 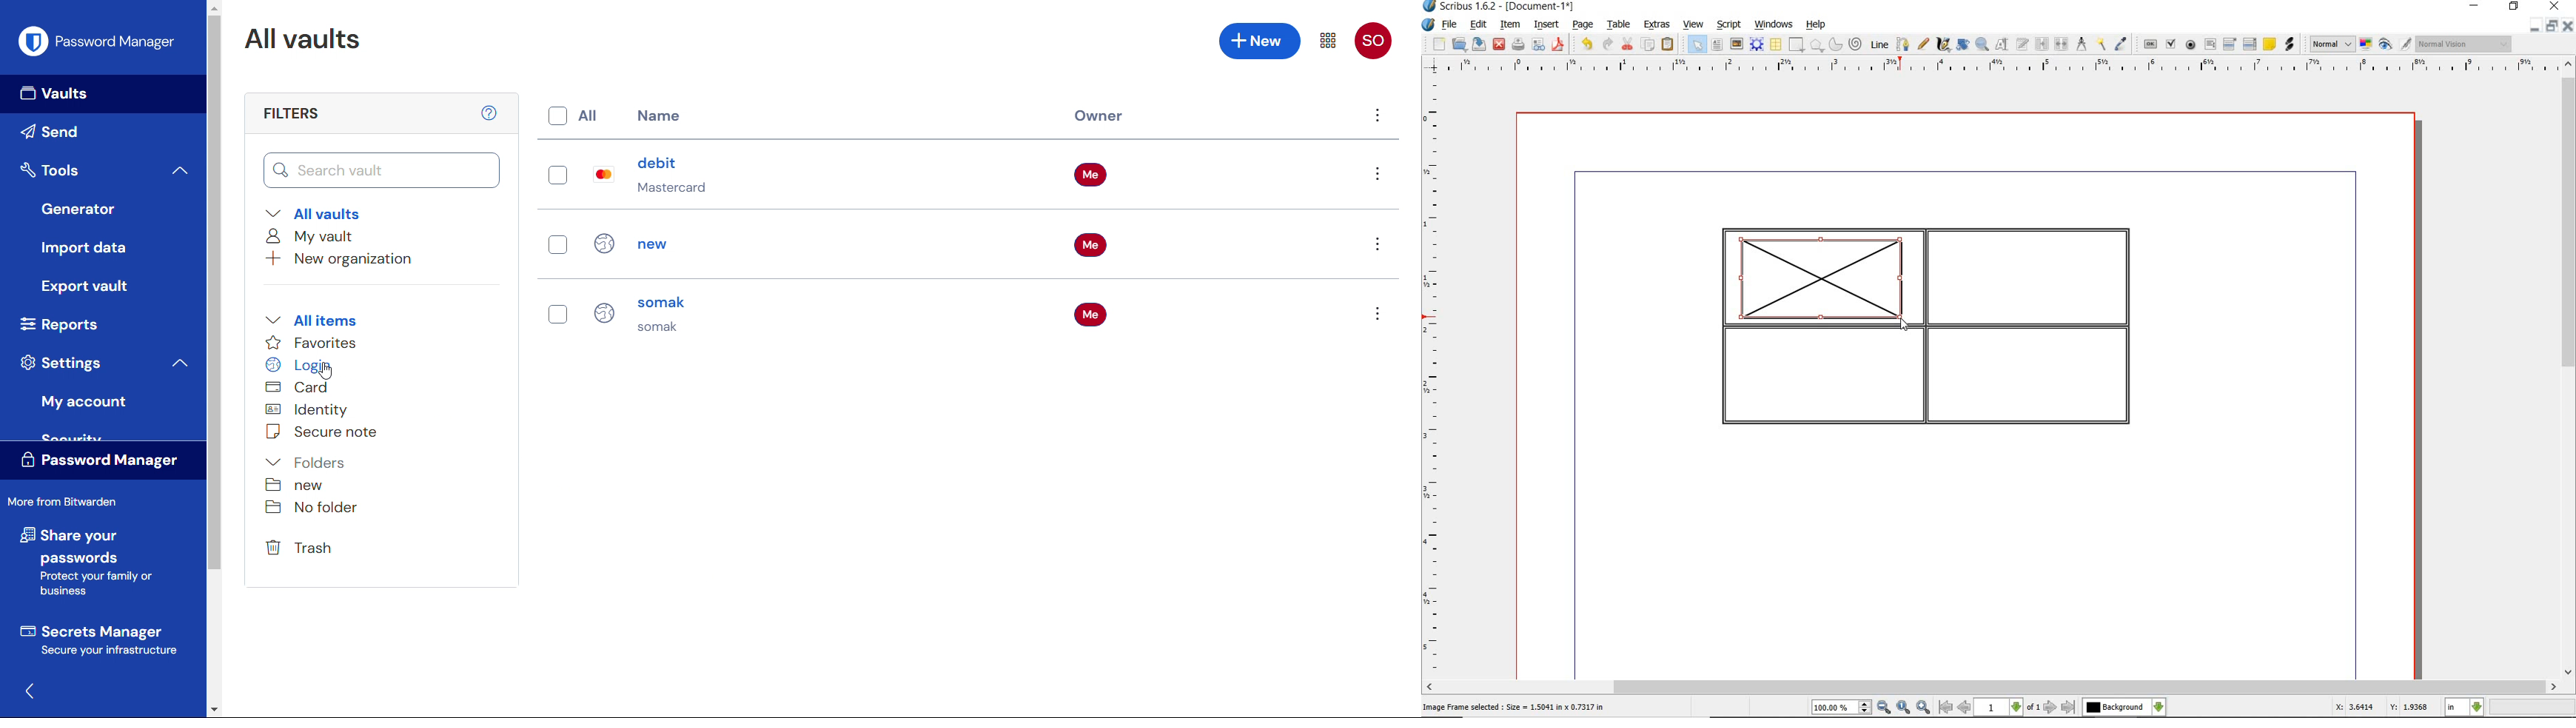 I want to click on Import data , so click(x=80, y=245).